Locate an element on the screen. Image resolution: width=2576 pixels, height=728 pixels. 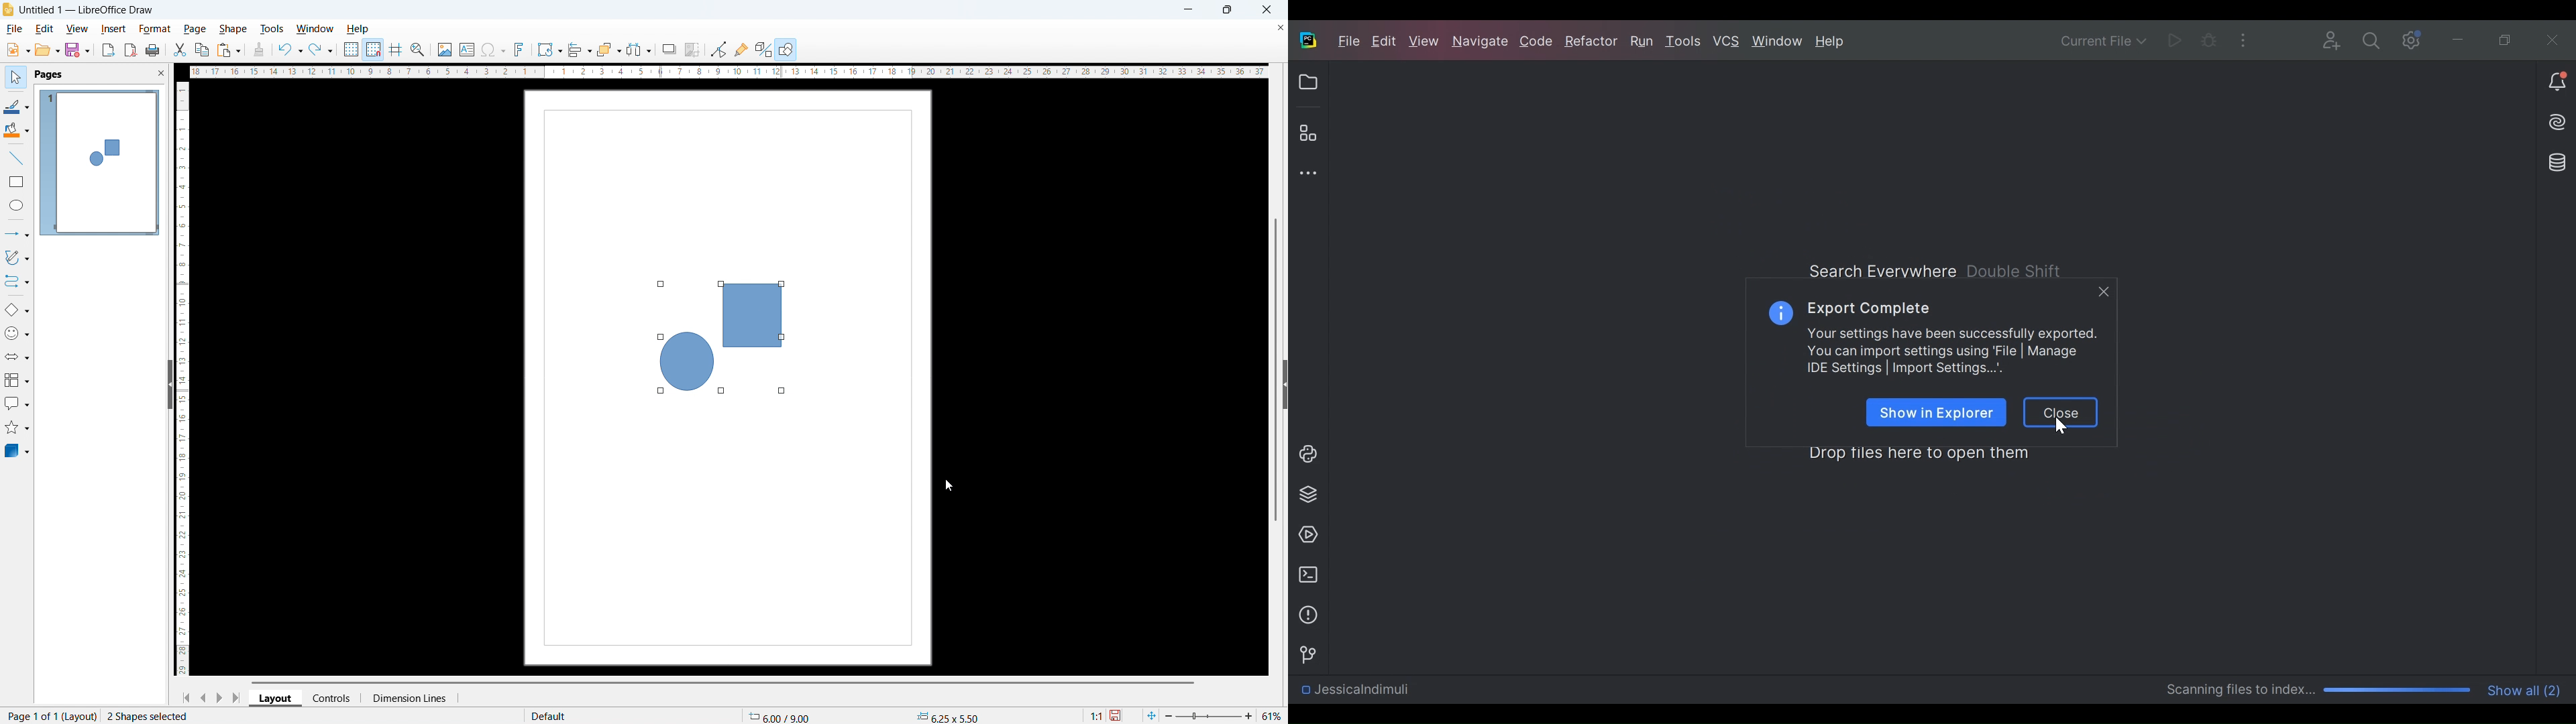
logo is located at coordinates (8, 10).